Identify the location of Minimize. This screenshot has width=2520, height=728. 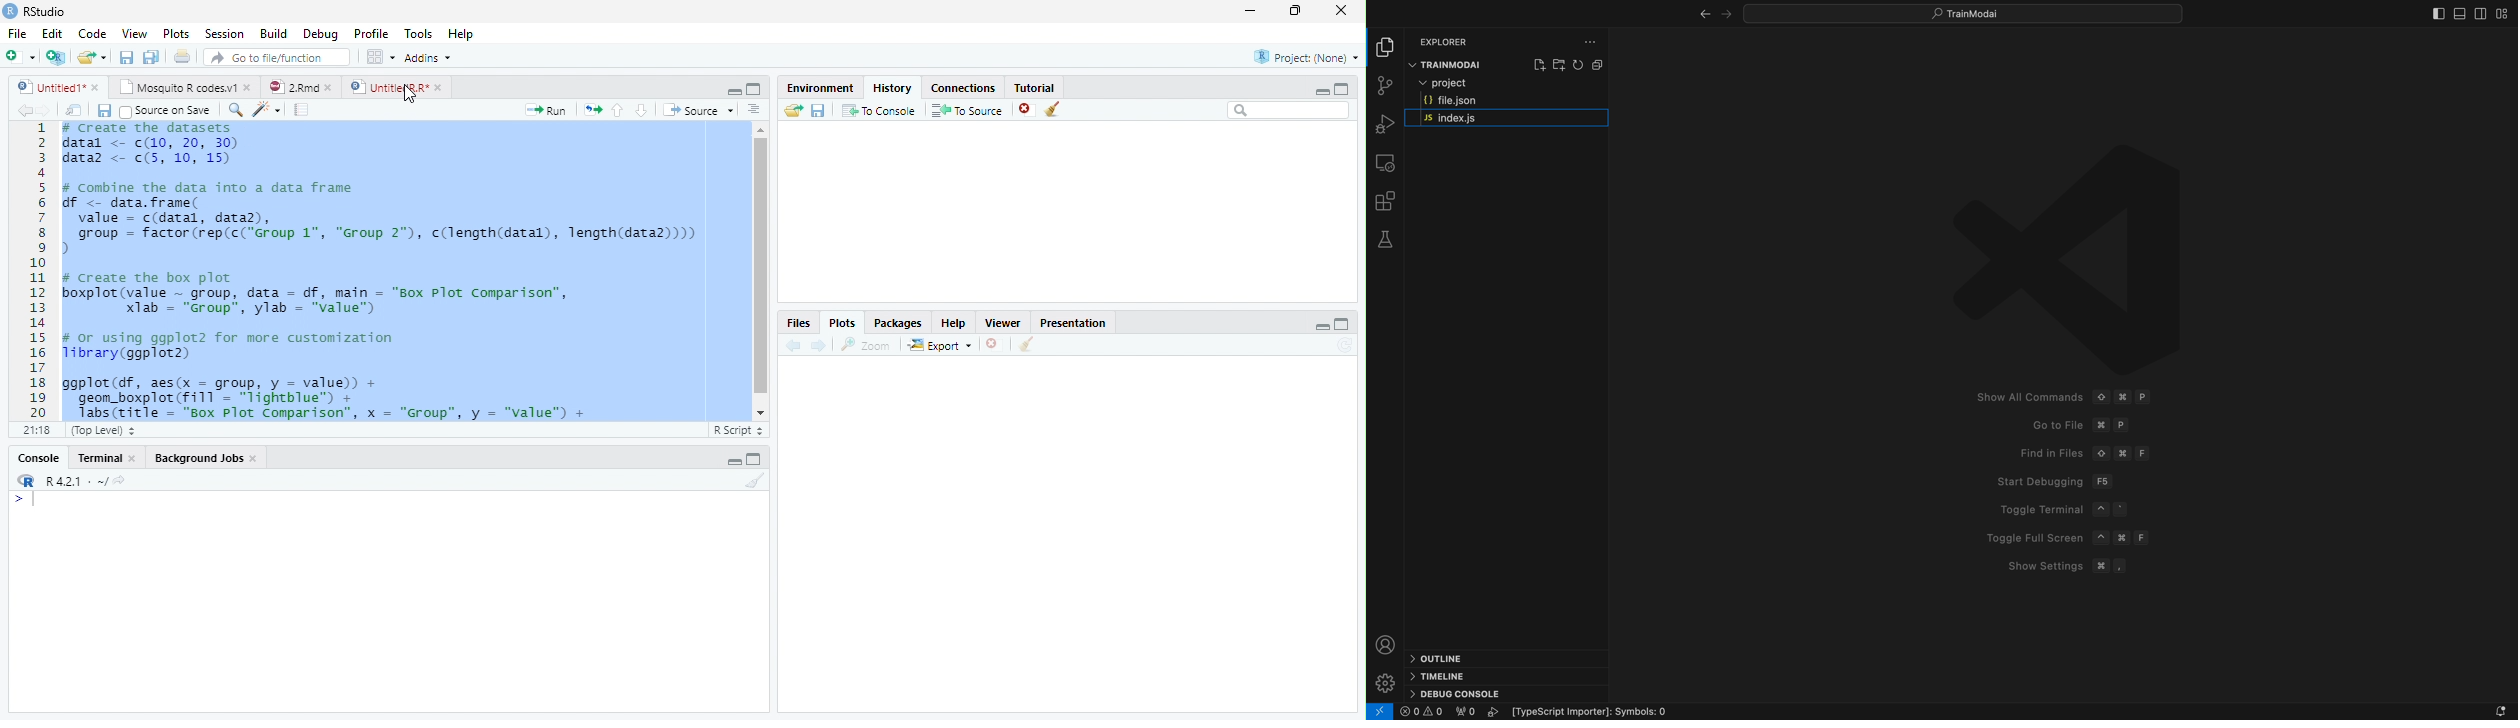
(733, 92).